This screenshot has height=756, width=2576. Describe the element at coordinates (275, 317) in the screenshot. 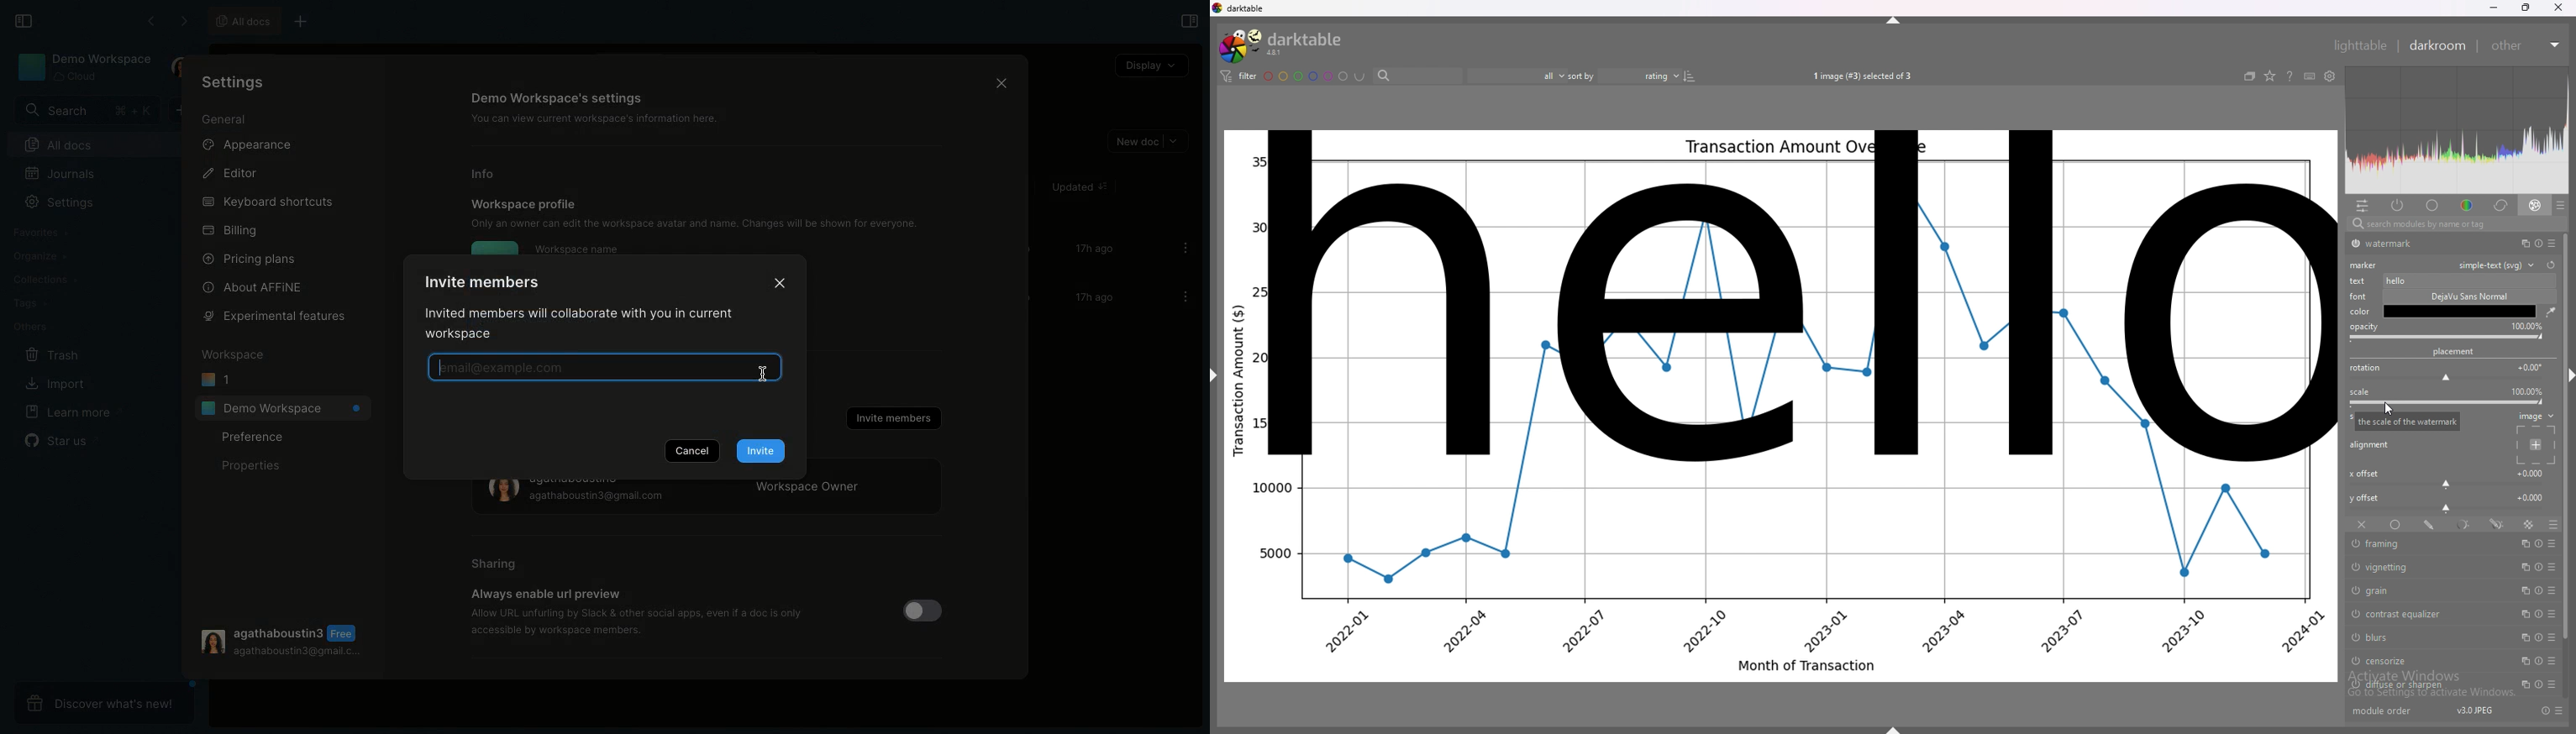

I see `Experimental features` at that location.